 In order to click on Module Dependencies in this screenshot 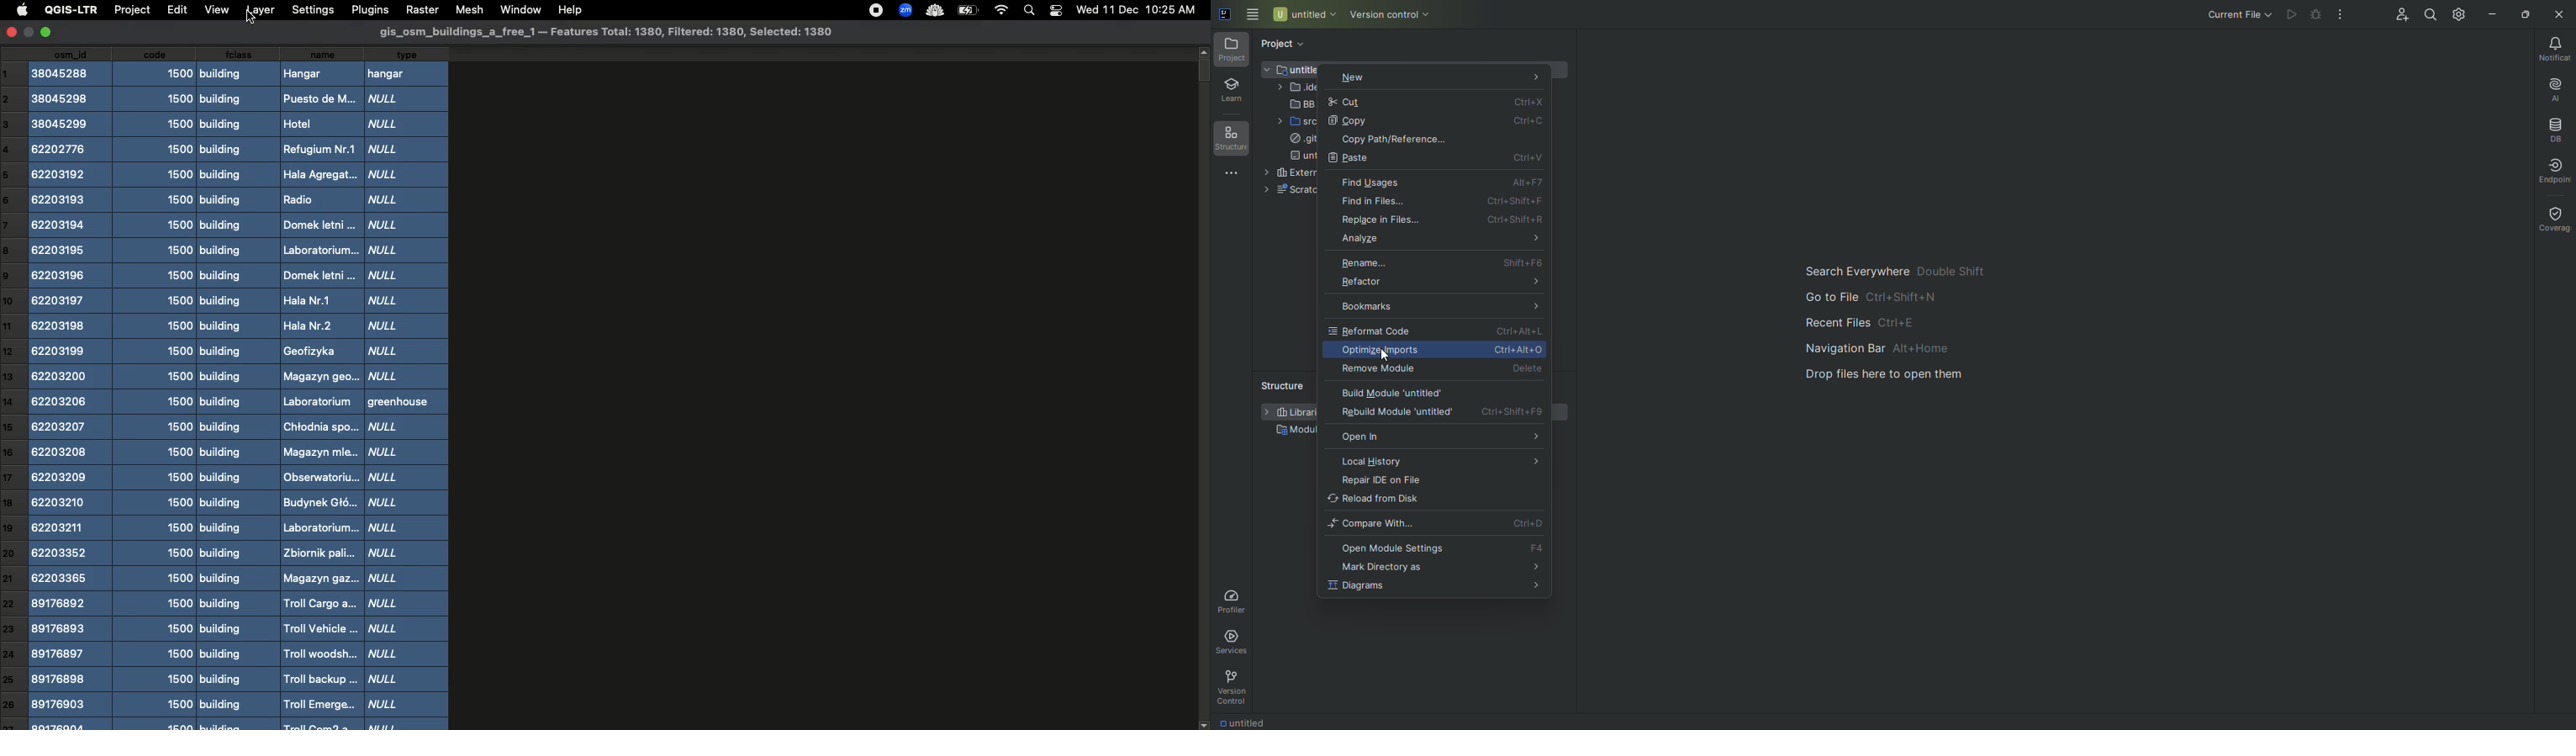, I will do `click(1295, 431)`.